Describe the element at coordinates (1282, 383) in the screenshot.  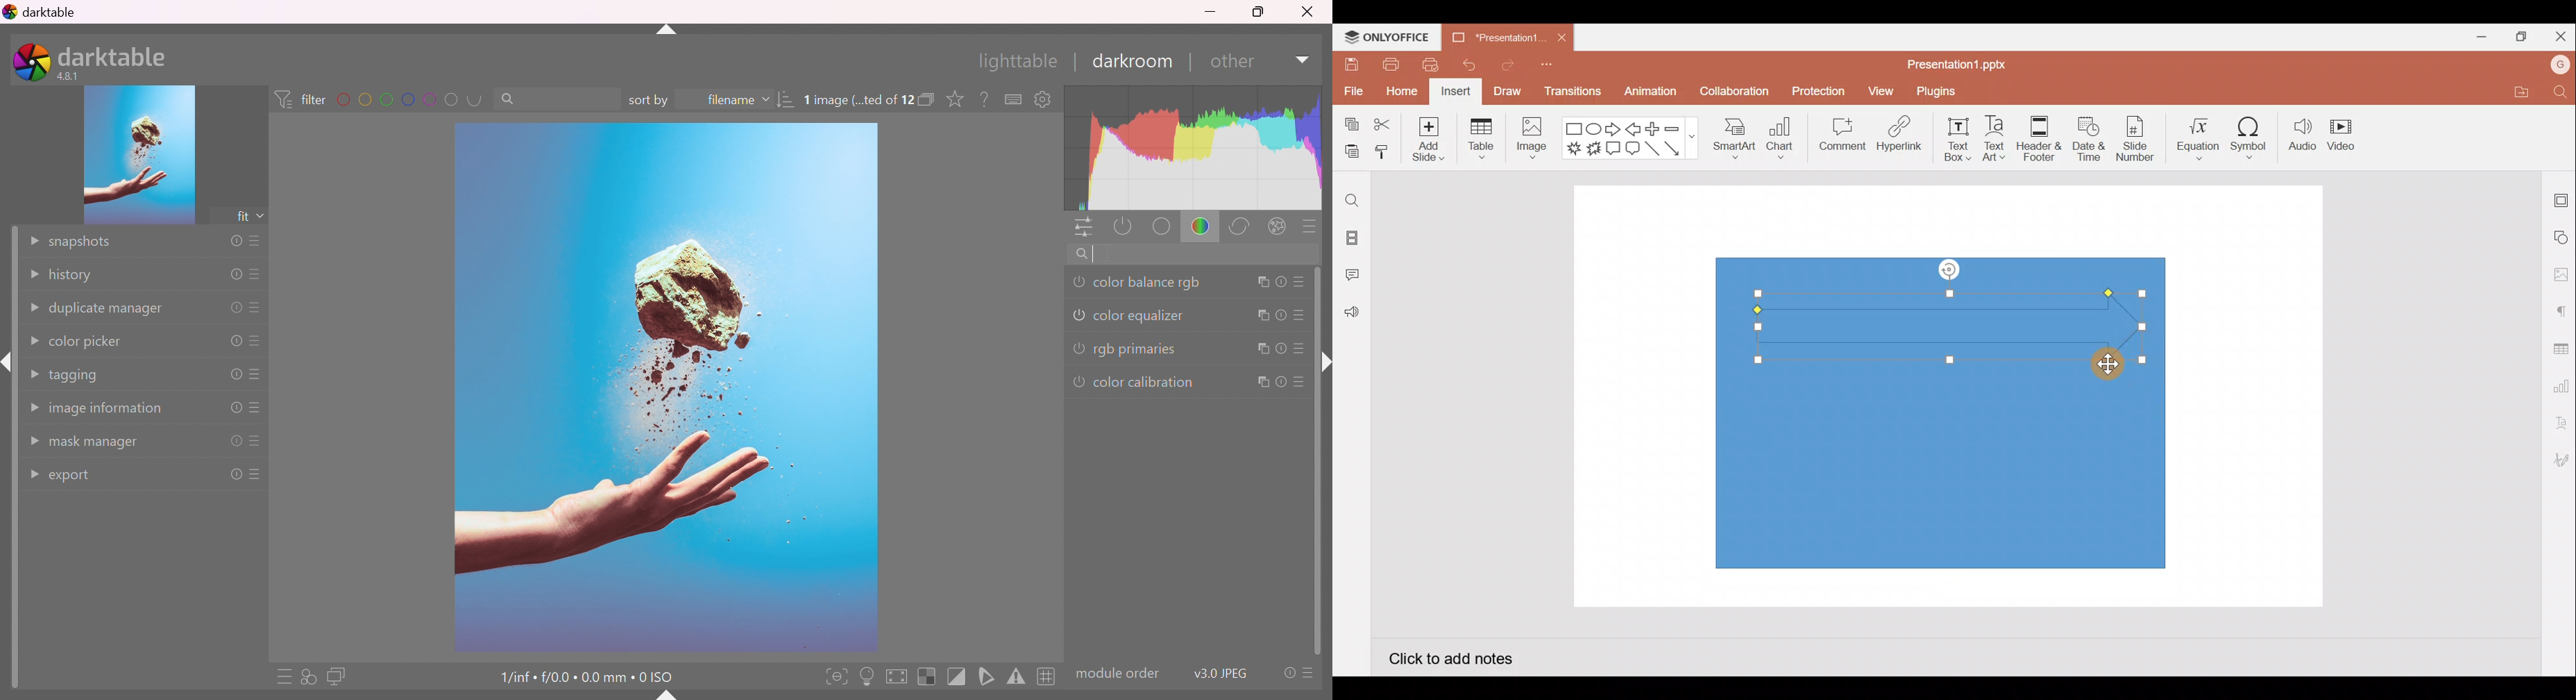
I see `reset` at that location.